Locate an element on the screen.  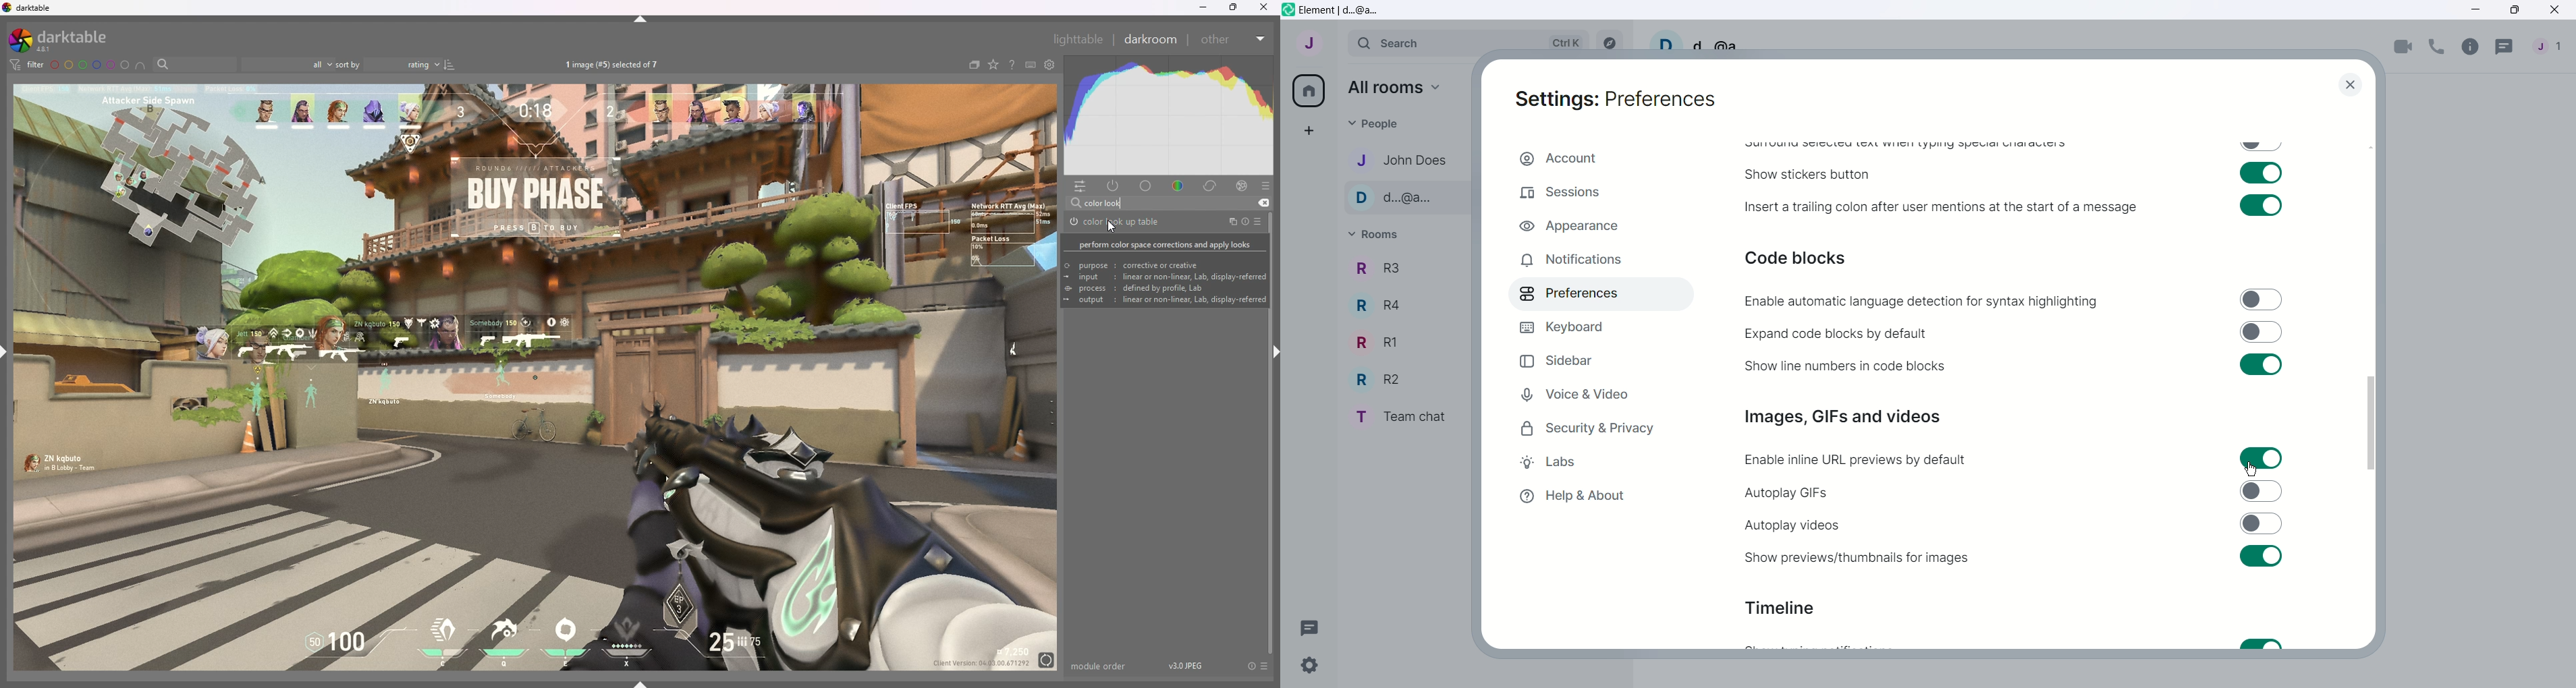
close is located at coordinates (1264, 7).